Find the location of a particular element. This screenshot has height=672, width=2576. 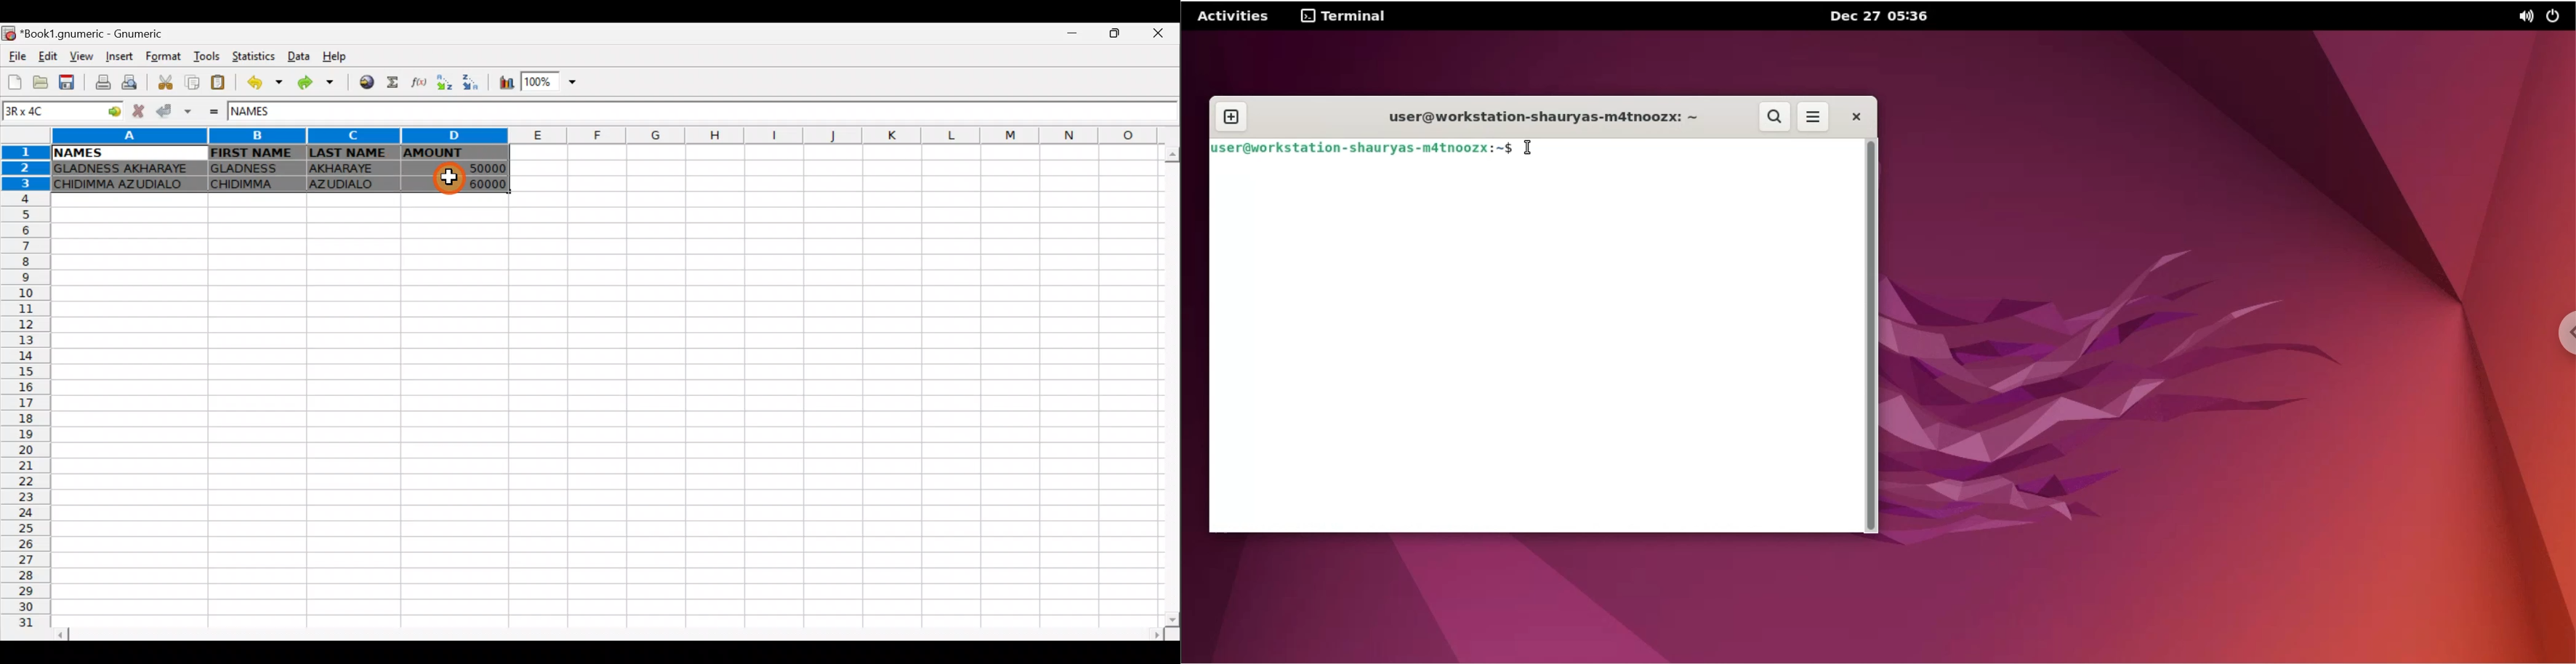

Statistics is located at coordinates (255, 57).